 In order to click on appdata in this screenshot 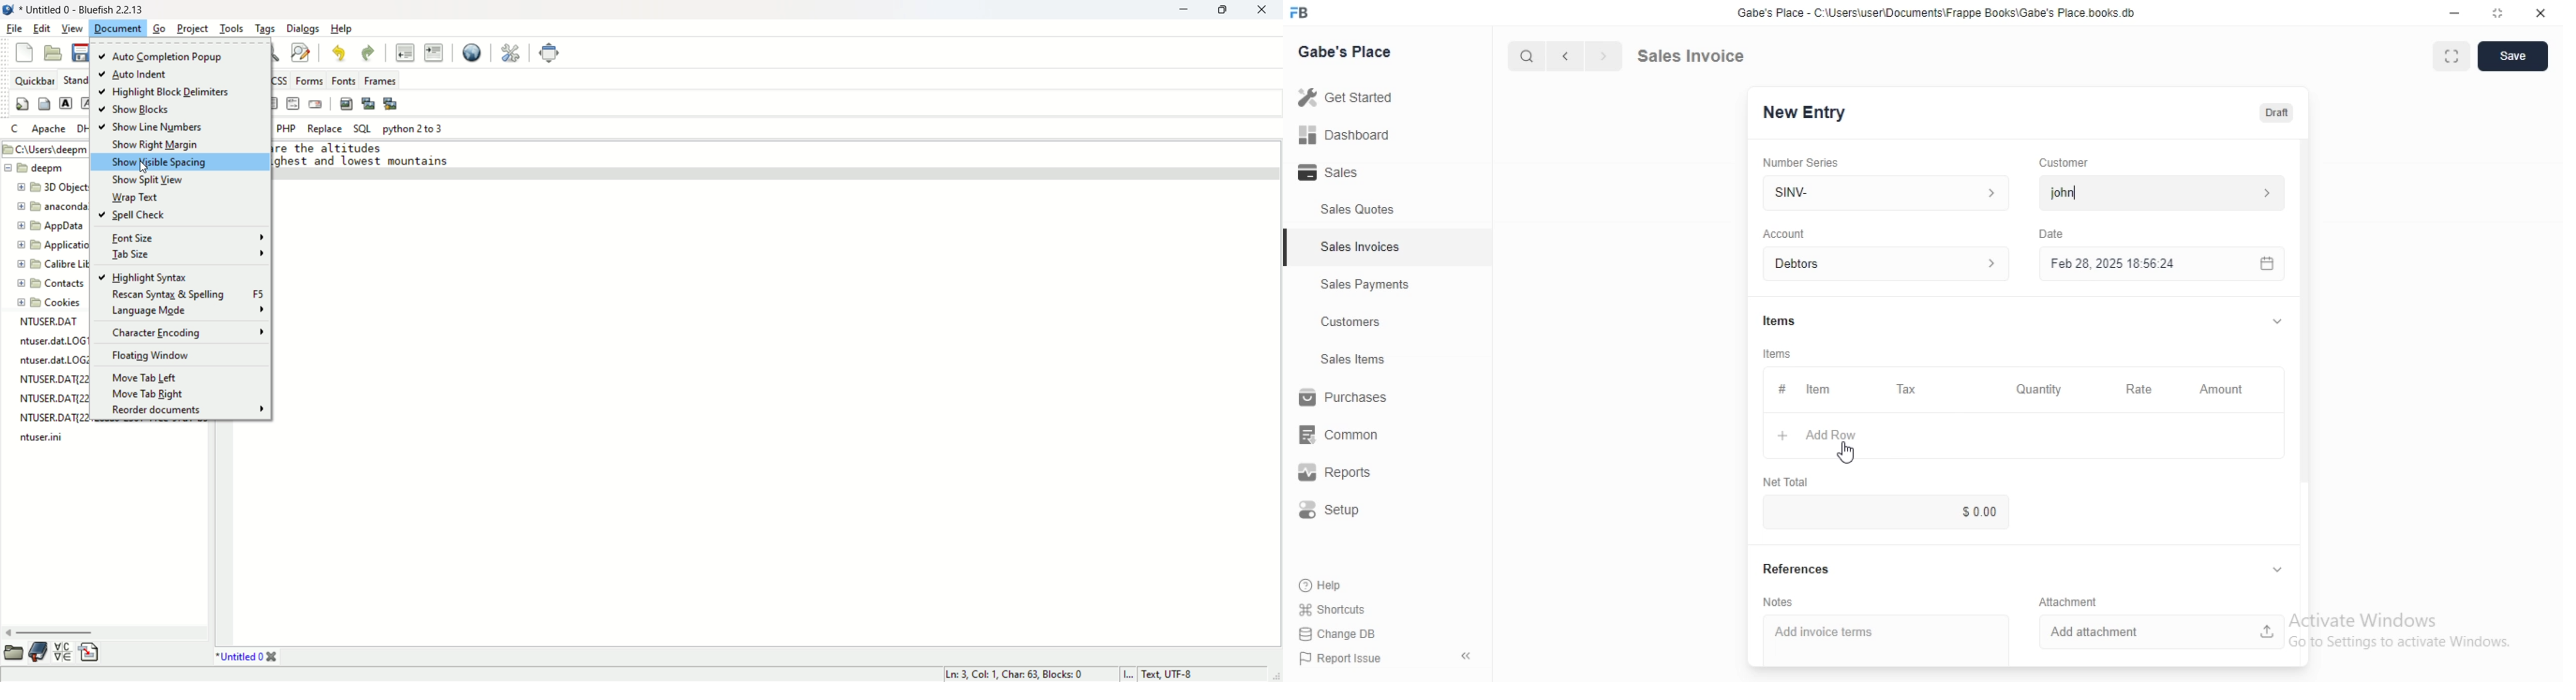, I will do `click(54, 227)`.